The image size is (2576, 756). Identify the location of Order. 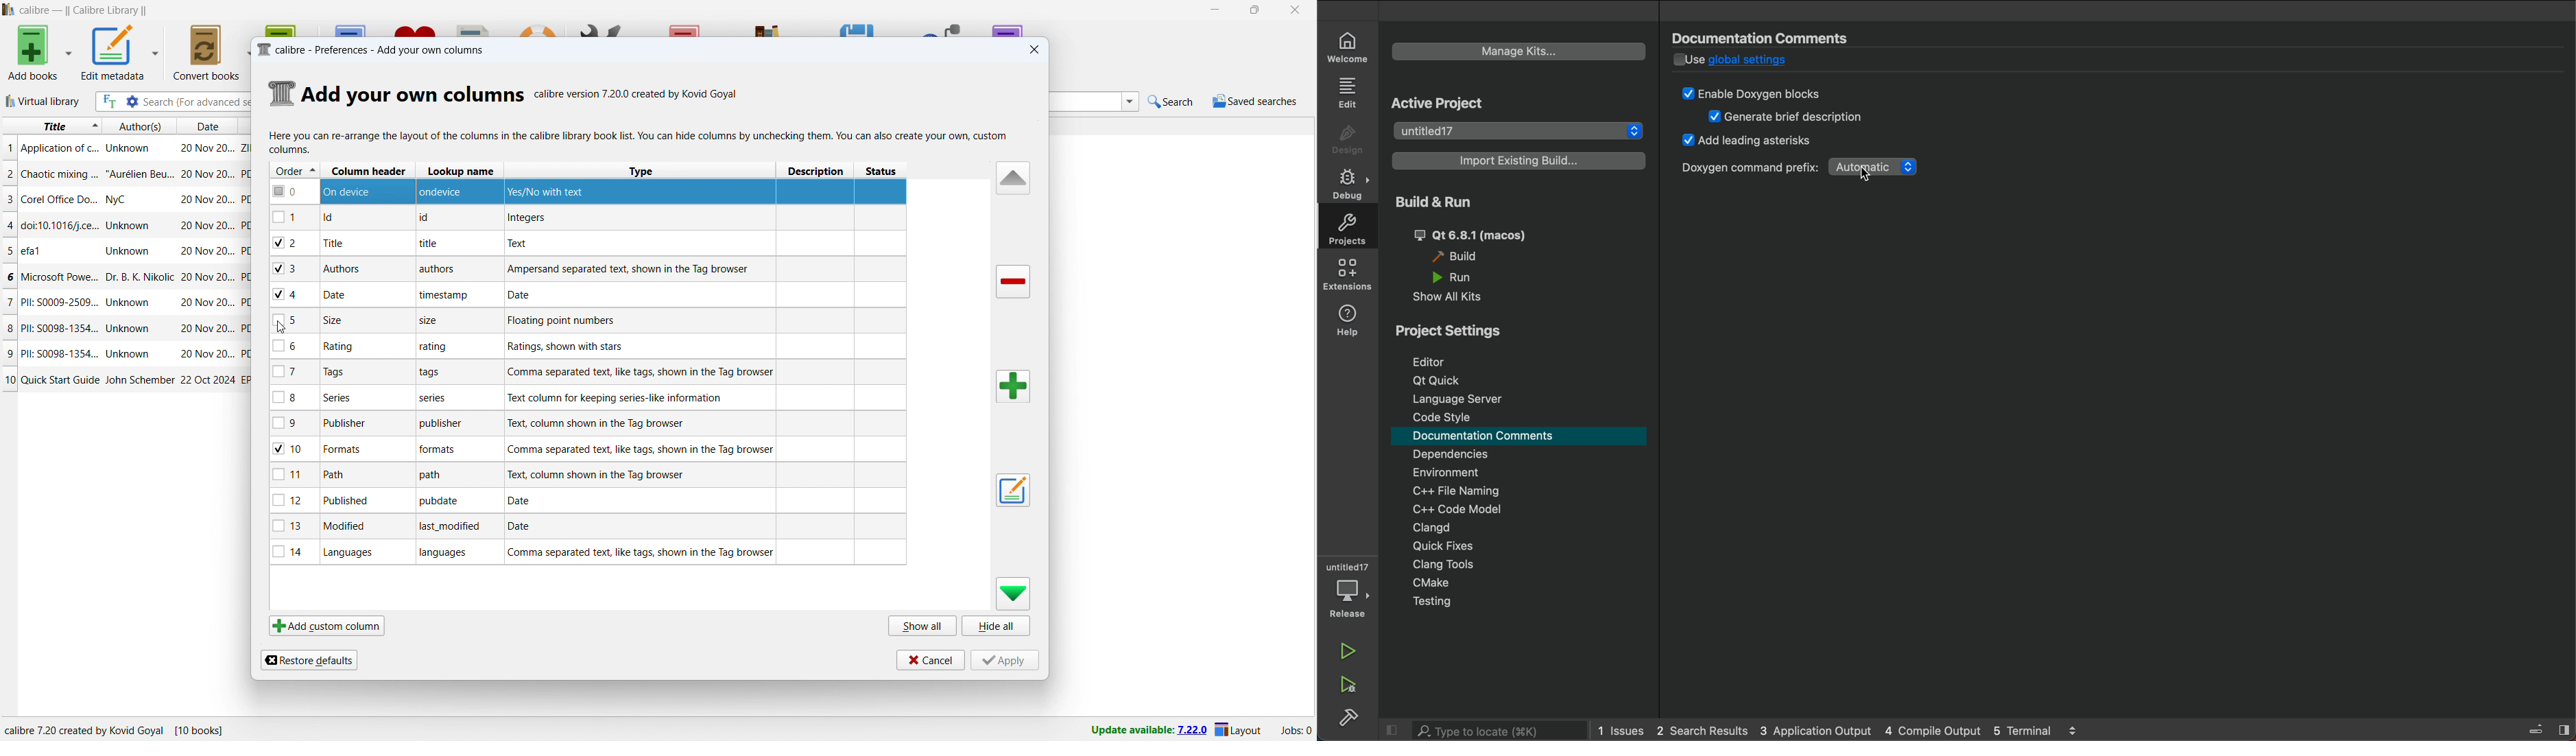
(294, 169).